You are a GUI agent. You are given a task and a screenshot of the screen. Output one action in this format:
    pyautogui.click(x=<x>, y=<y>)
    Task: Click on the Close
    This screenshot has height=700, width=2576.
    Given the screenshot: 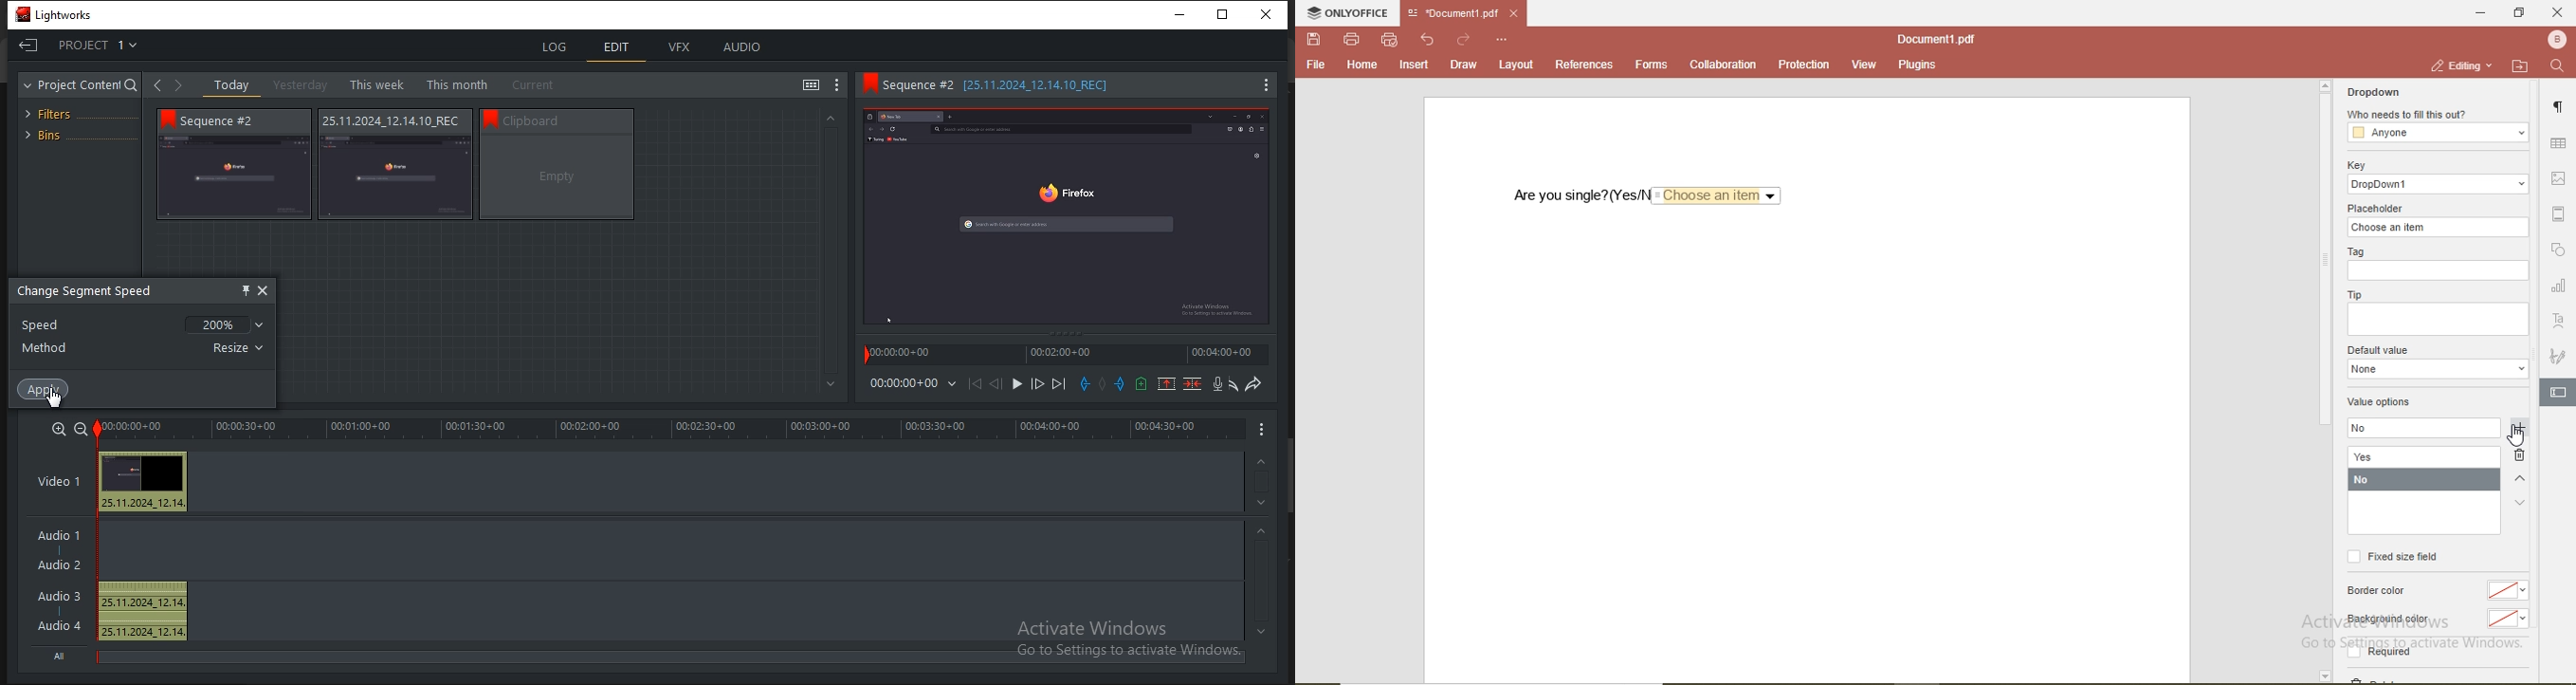 What is the action you would take?
    pyautogui.click(x=1270, y=13)
    